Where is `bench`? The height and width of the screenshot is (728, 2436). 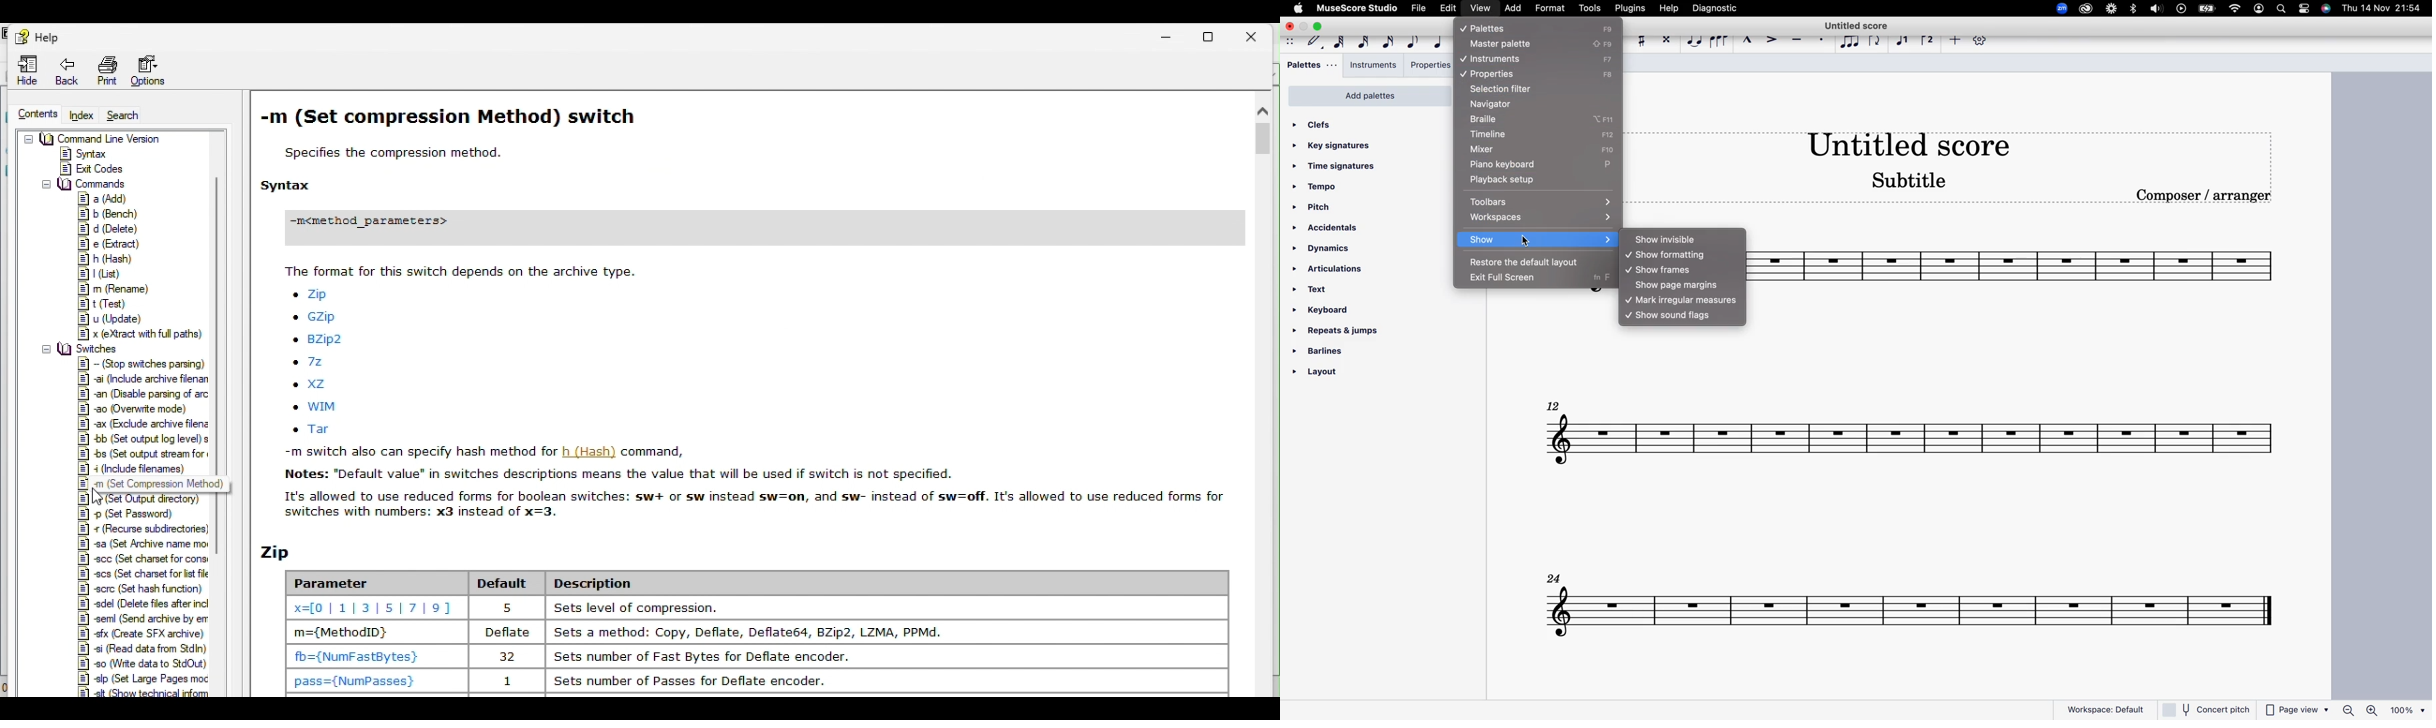 bench is located at coordinates (108, 214).